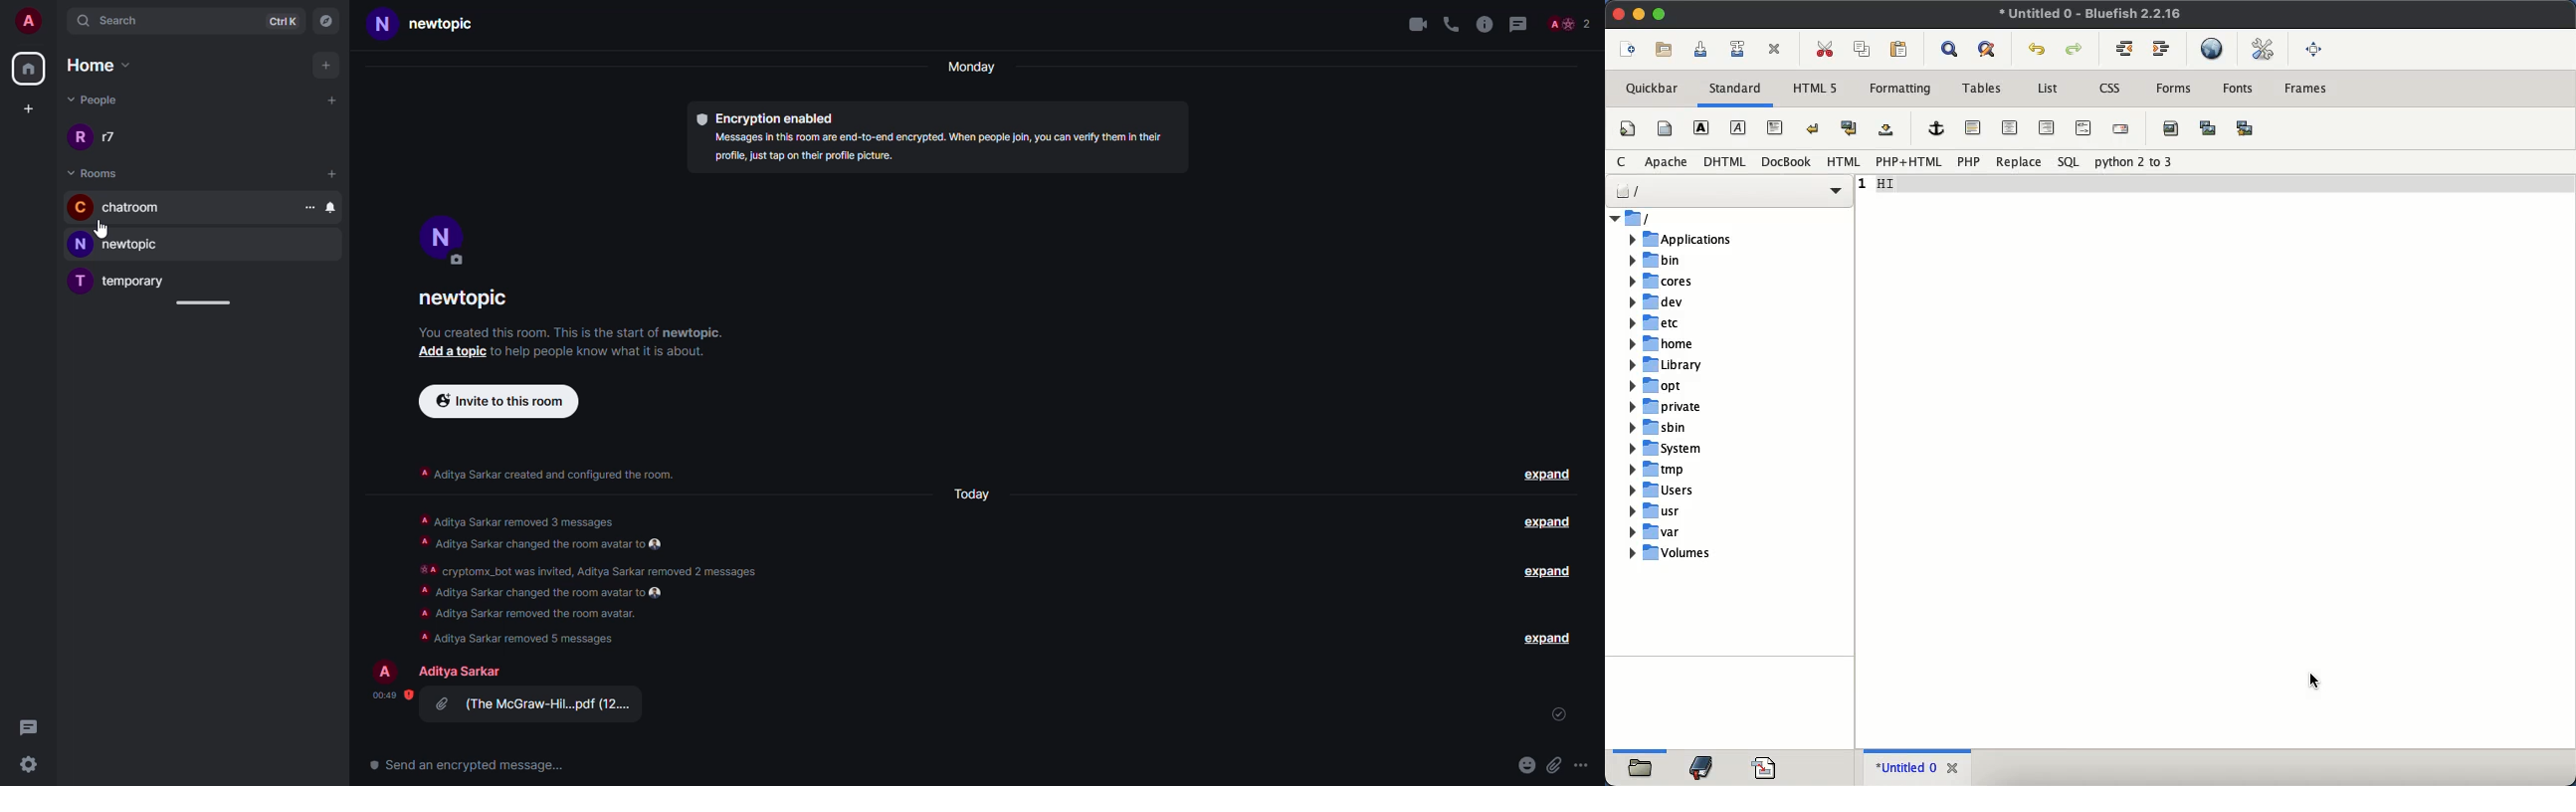 The width and height of the screenshot is (2576, 812). Describe the element at coordinates (1552, 476) in the screenshot. I see `expand` at that location.